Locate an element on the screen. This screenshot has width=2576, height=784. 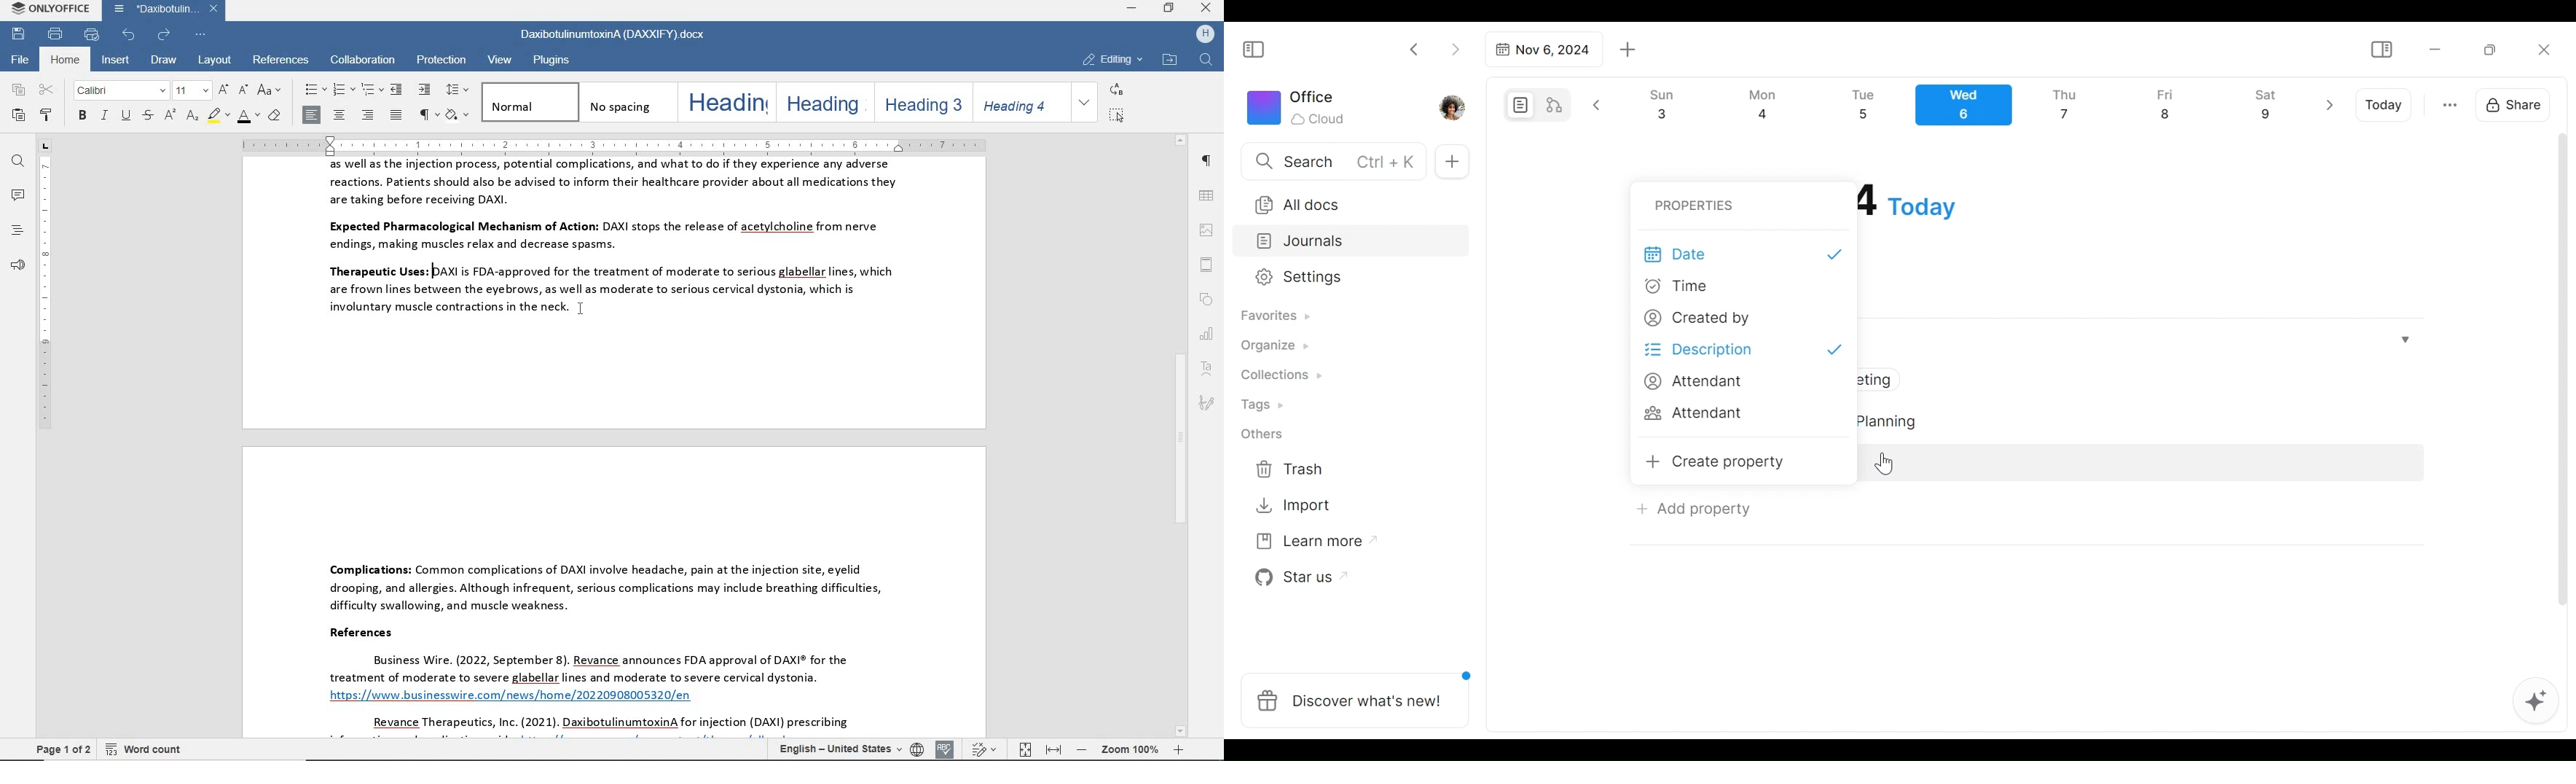
view is located at coordinates (501, 61).